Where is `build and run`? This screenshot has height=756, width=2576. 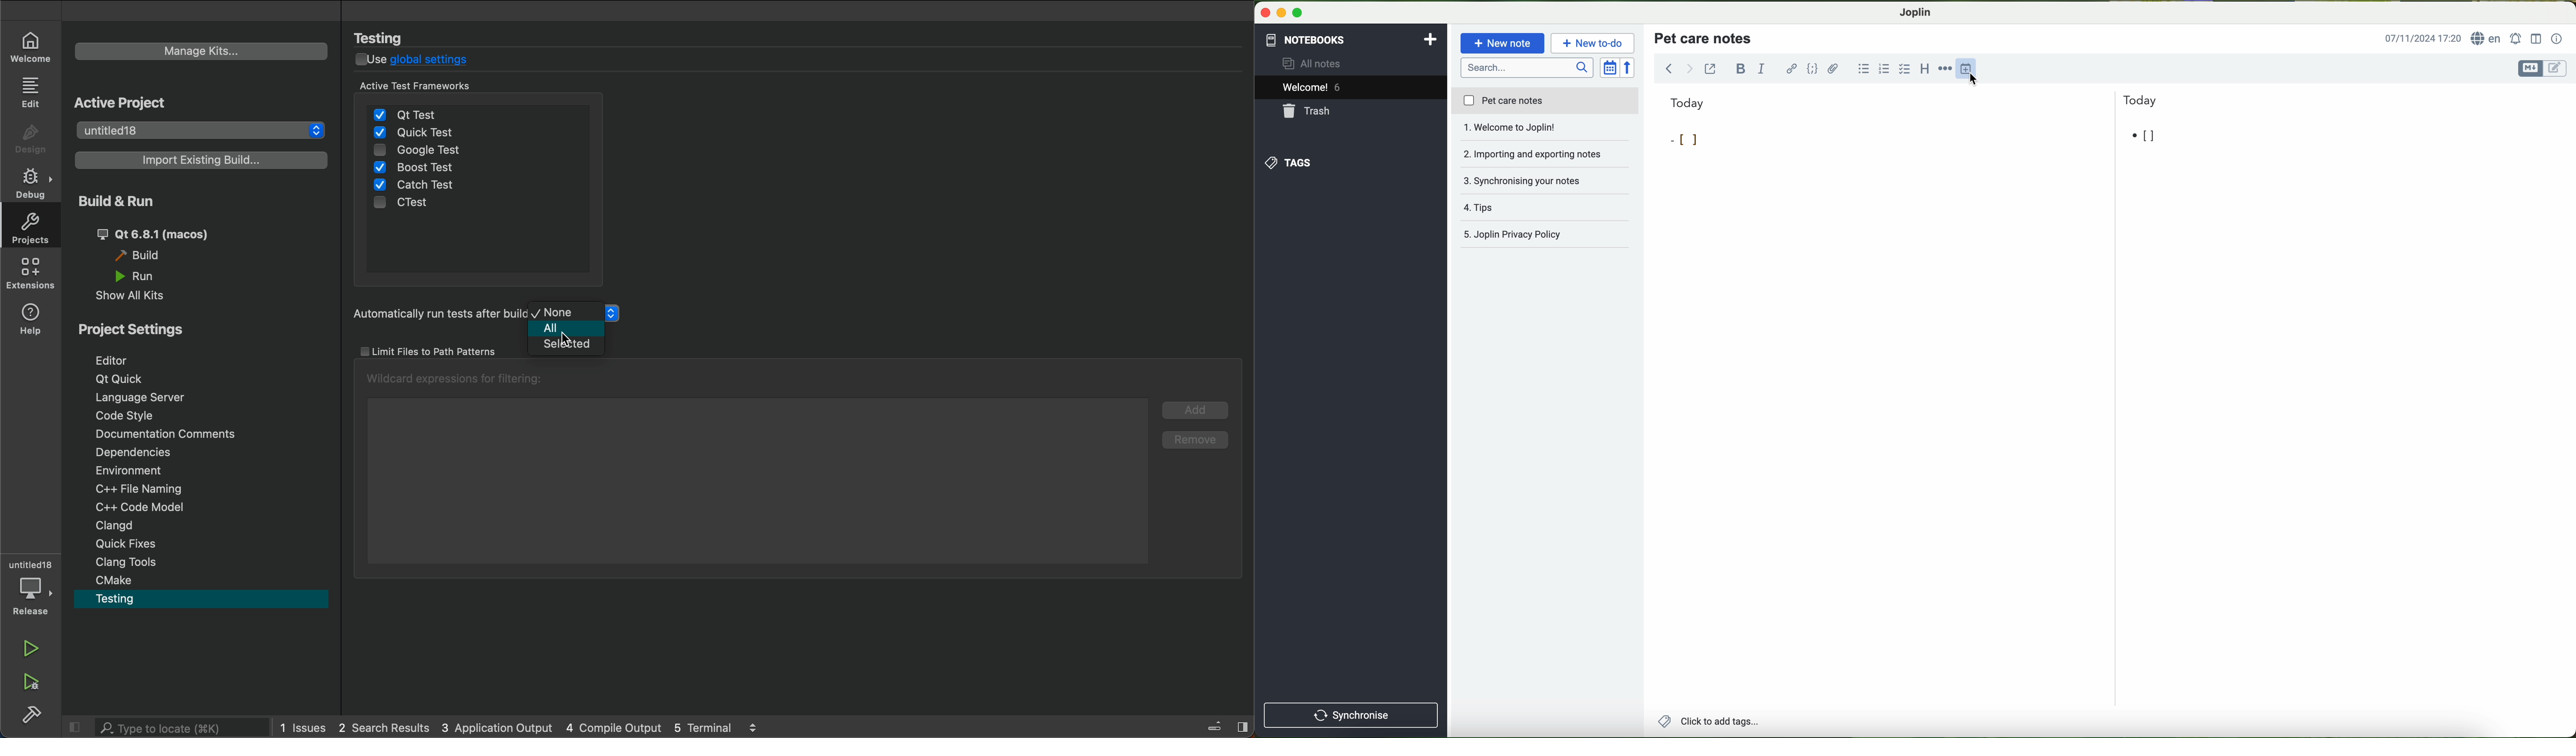 build and run is located at coordinates (129, 202).